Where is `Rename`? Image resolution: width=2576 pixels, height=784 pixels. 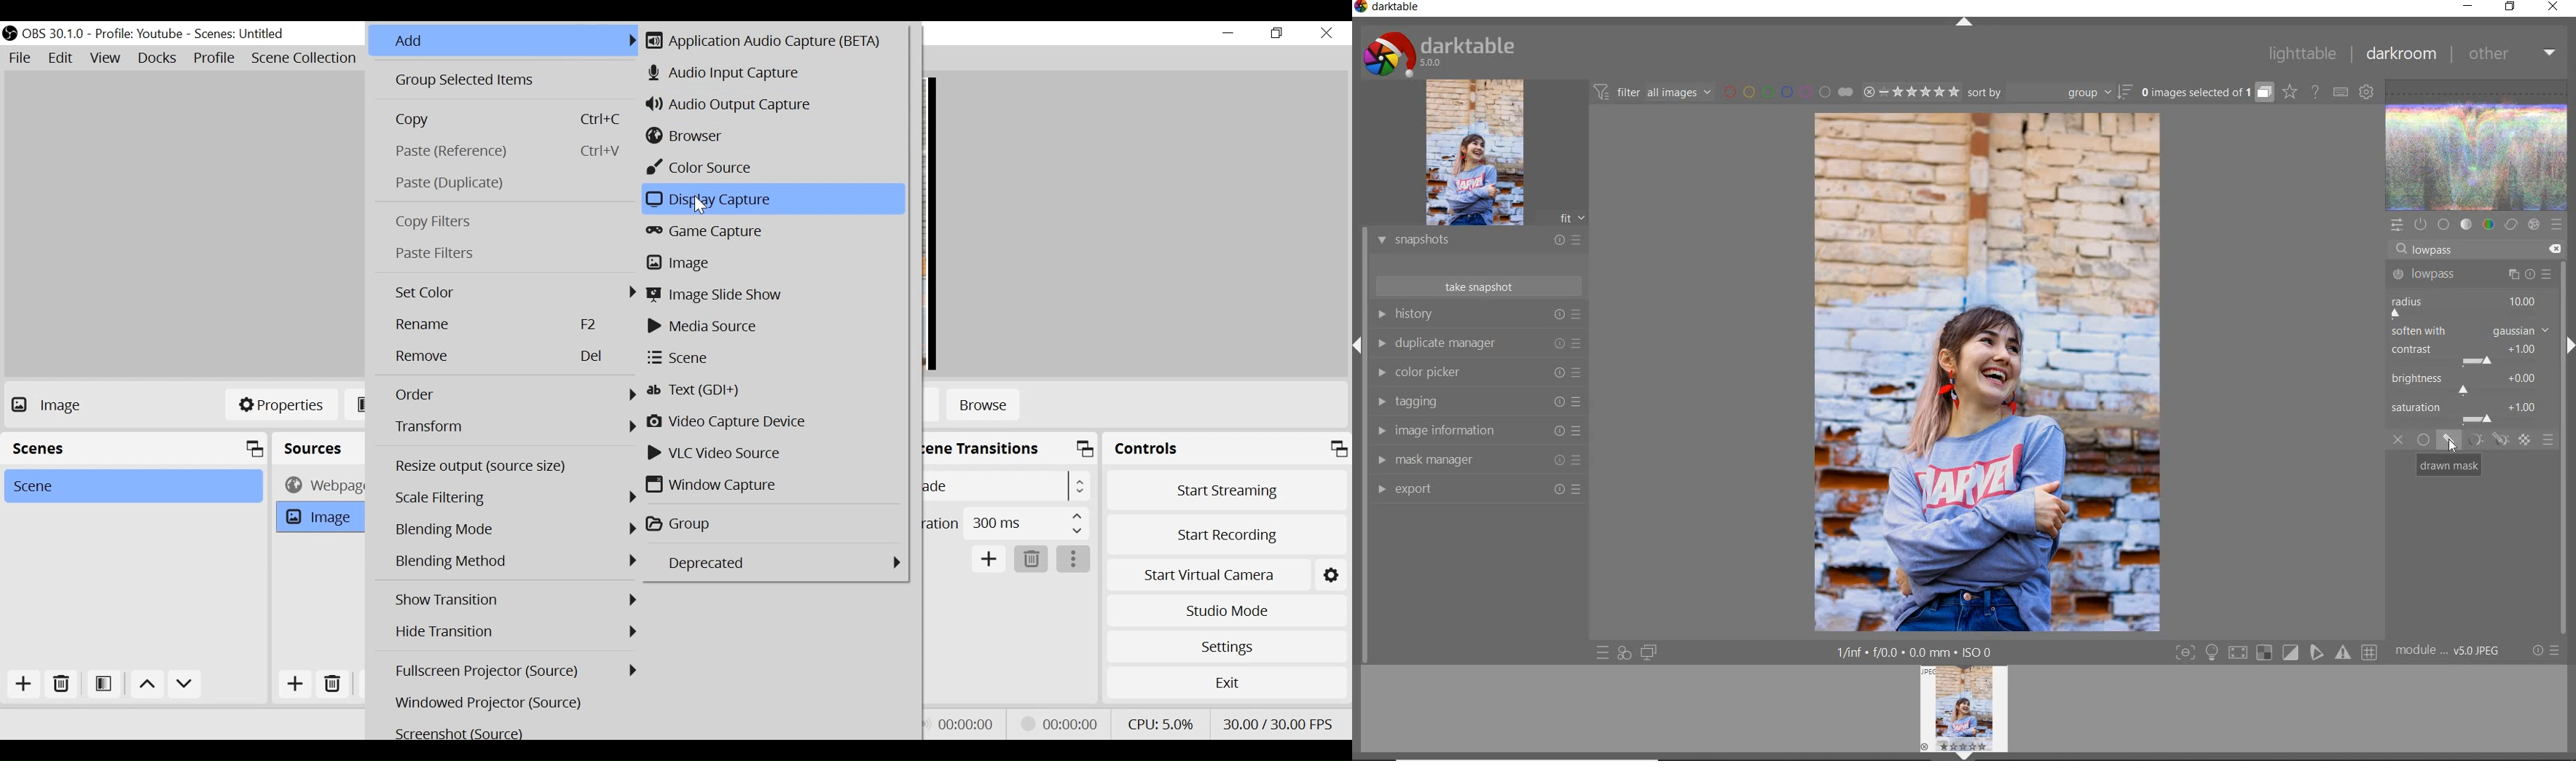
Rename is located at coordinates (513, 325).